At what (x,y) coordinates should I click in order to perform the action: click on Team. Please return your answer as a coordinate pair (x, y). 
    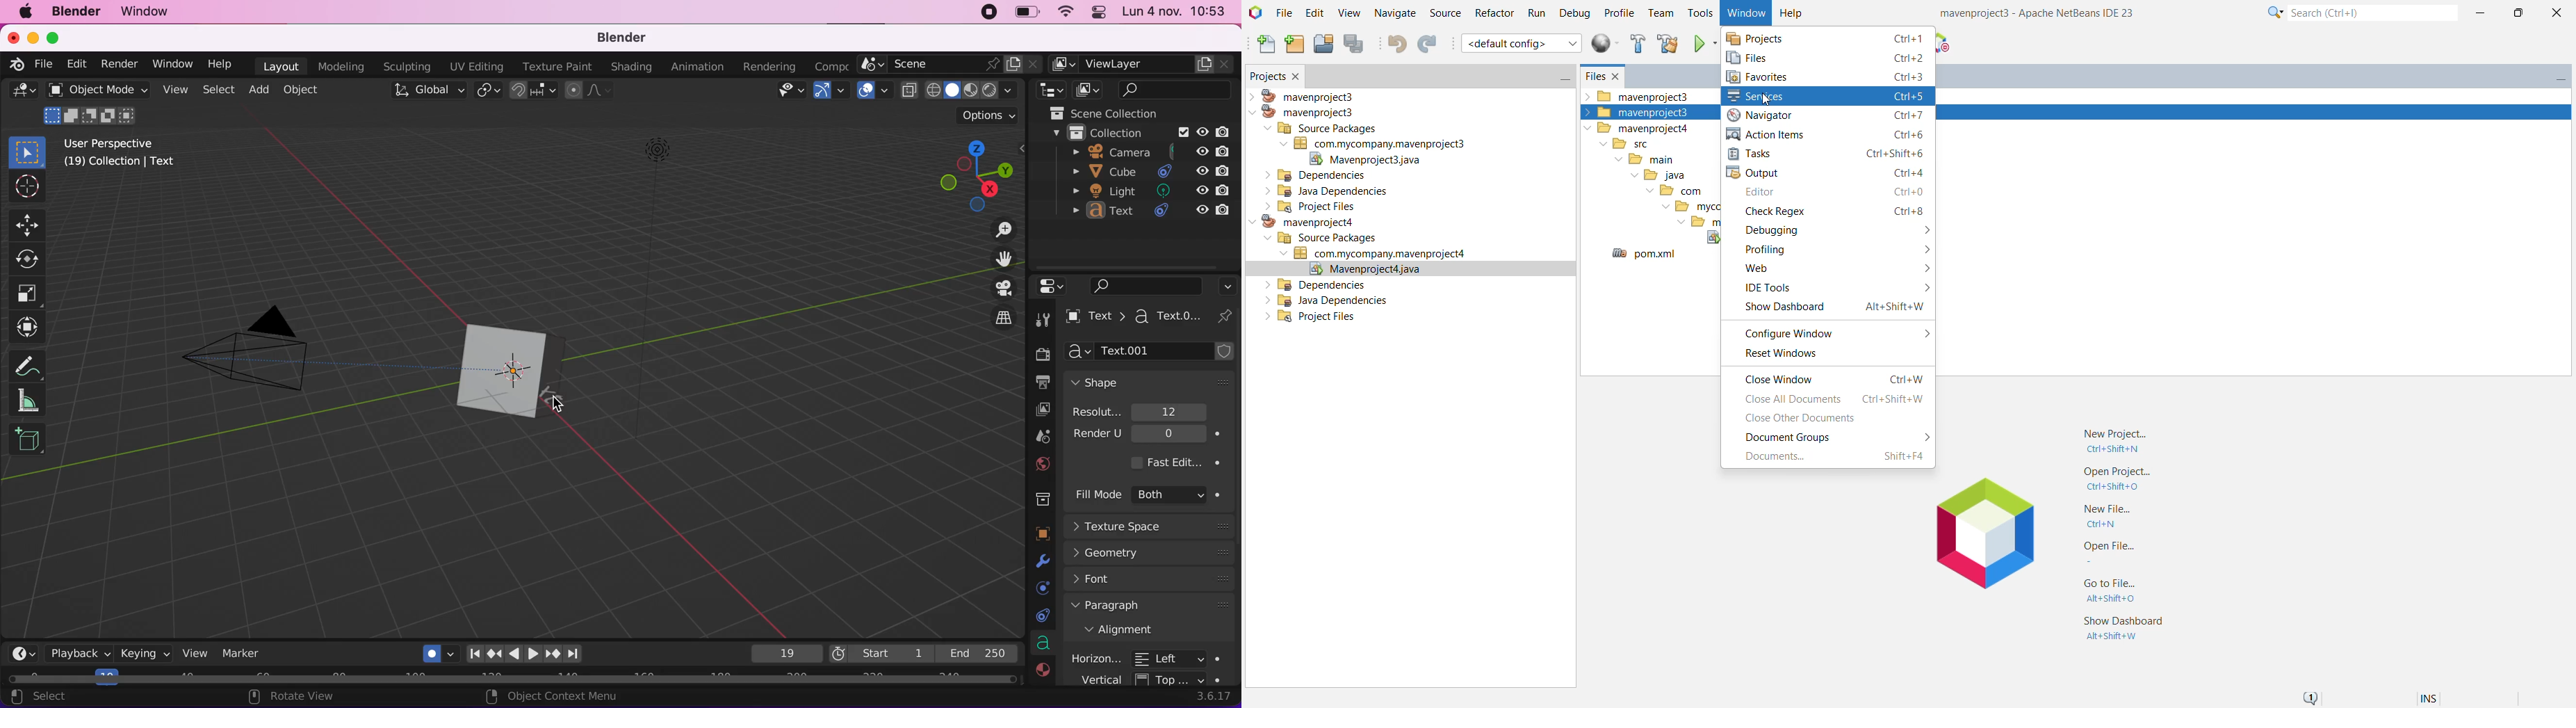
    Looking at the image, I should click on (1661, 14).